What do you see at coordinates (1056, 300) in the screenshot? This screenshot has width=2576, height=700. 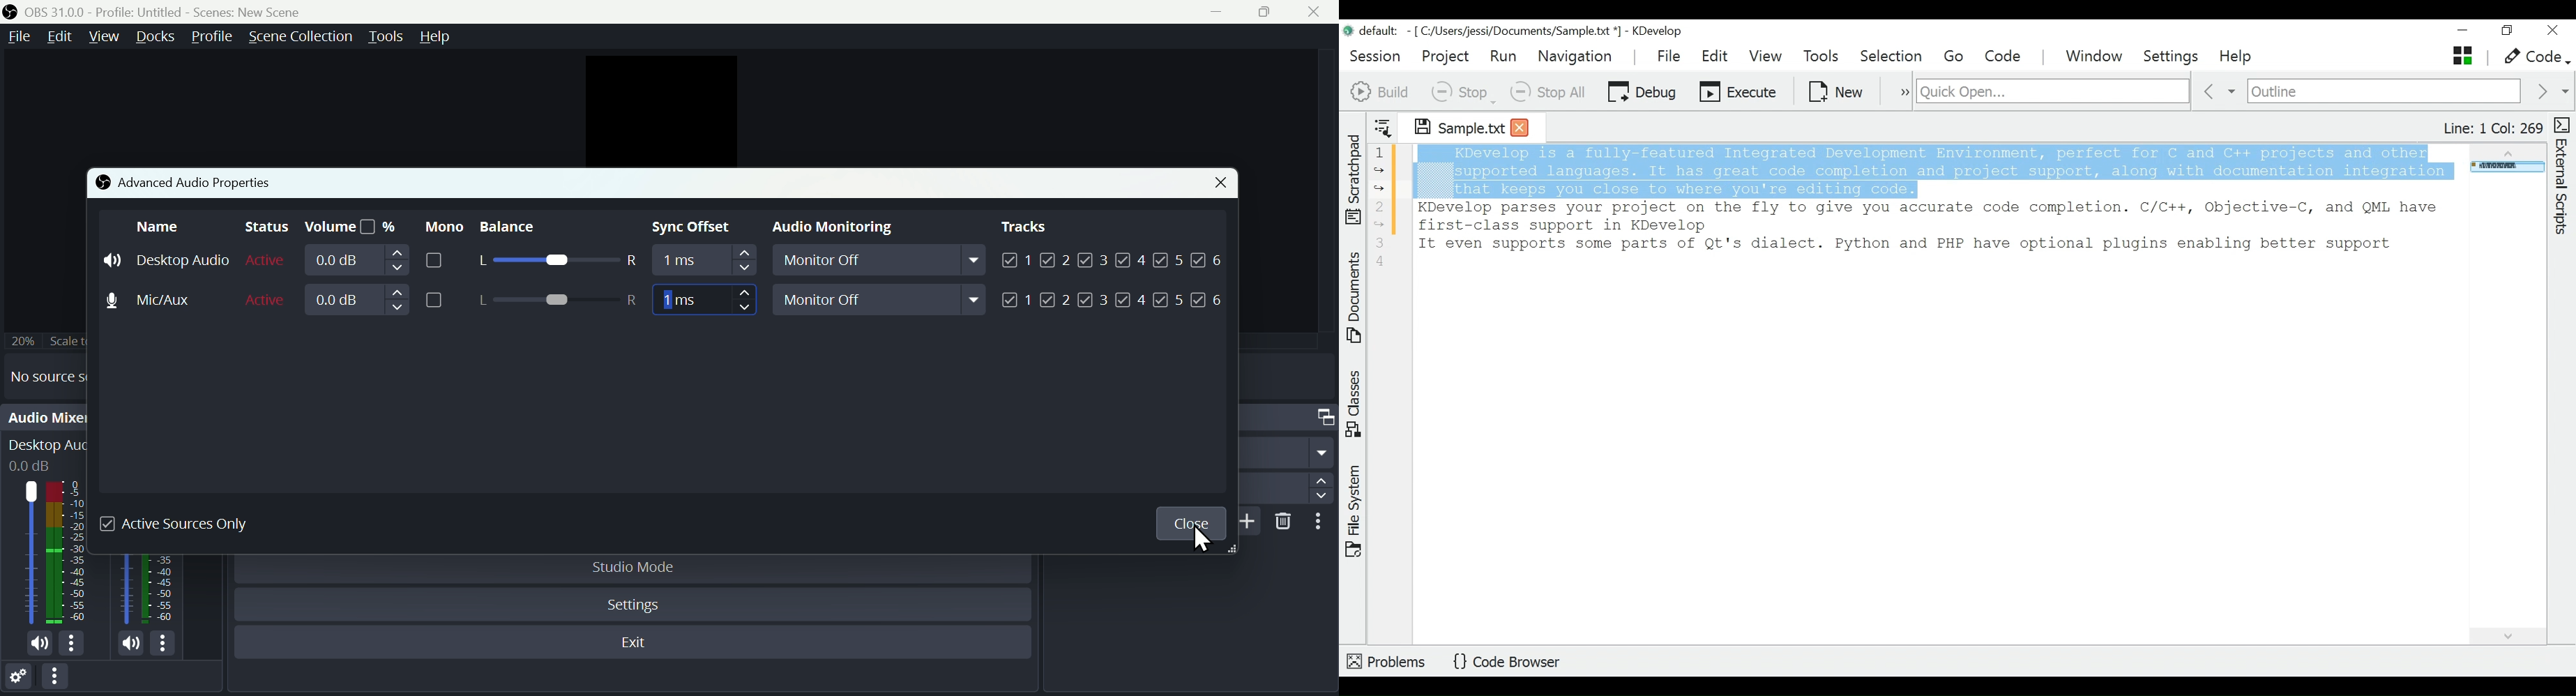 I see `(un)check Track 2` at bounding box center [1056, 300].